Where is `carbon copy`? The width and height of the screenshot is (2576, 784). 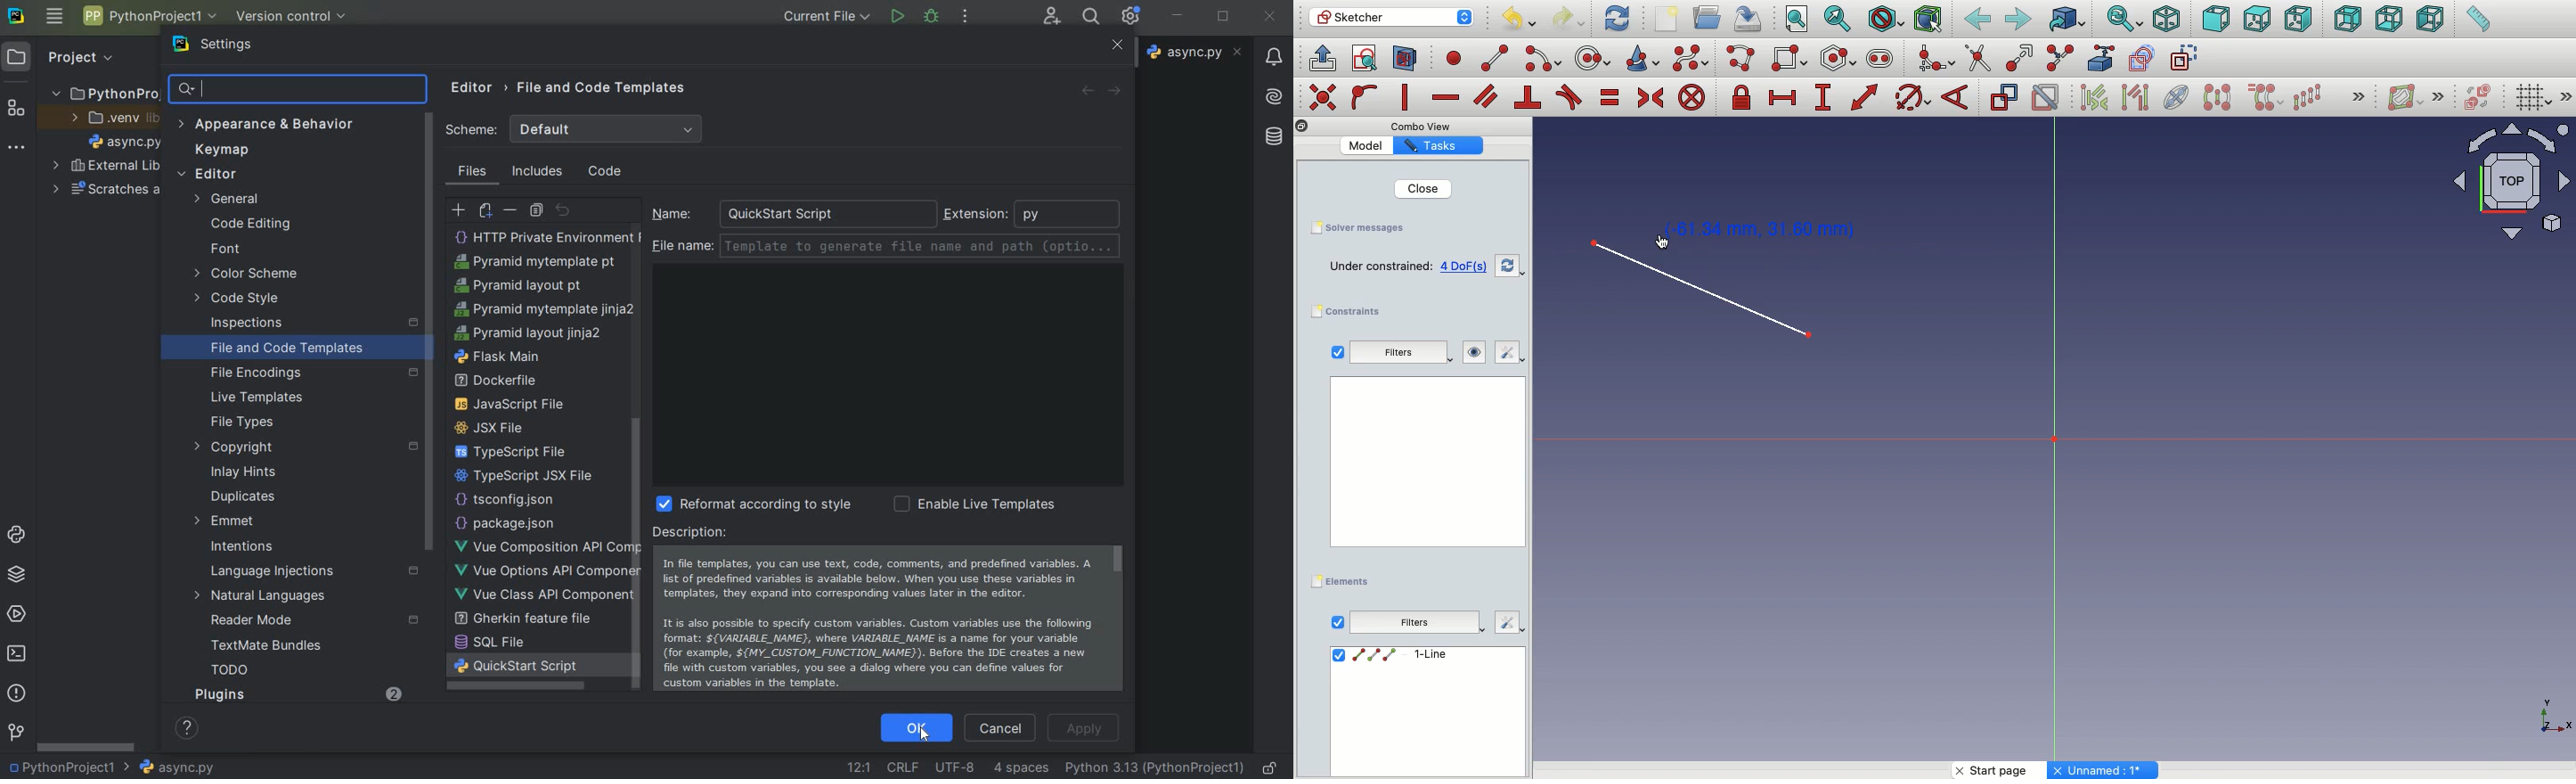
carbon copy is located at coordinates (2145, 59).